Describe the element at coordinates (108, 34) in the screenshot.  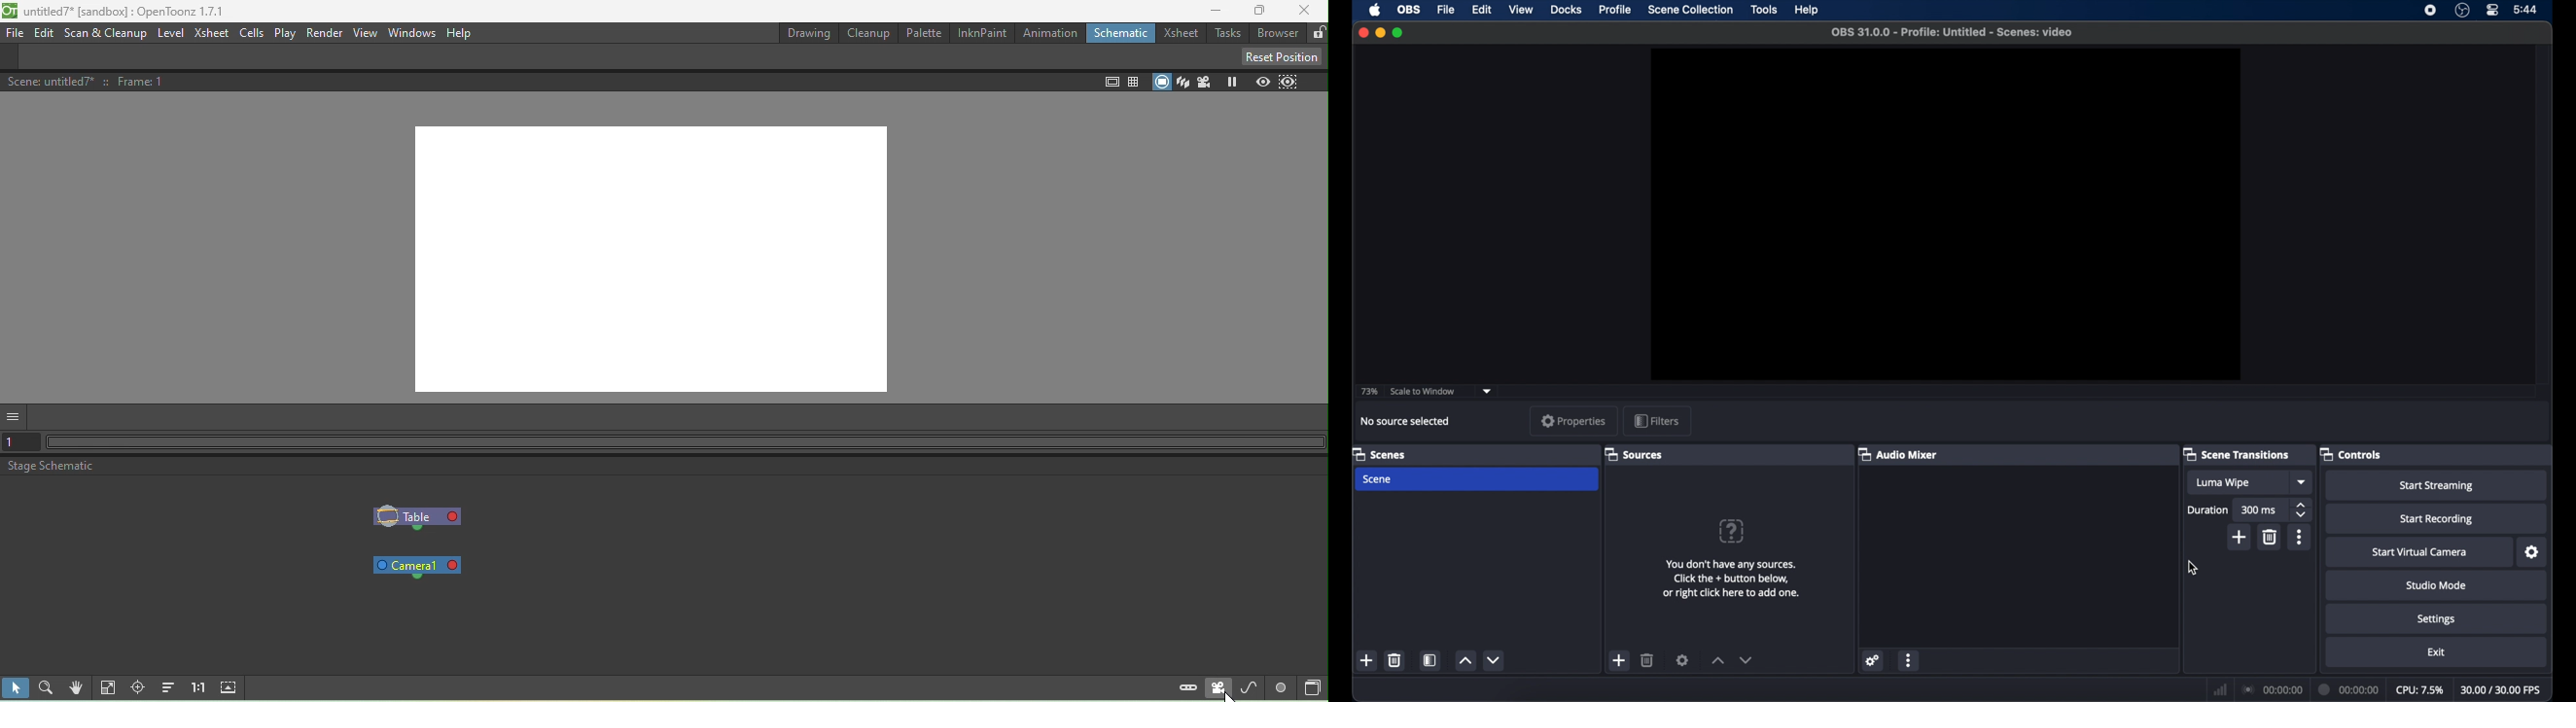
I see `Scan & Cleanup` at that location.